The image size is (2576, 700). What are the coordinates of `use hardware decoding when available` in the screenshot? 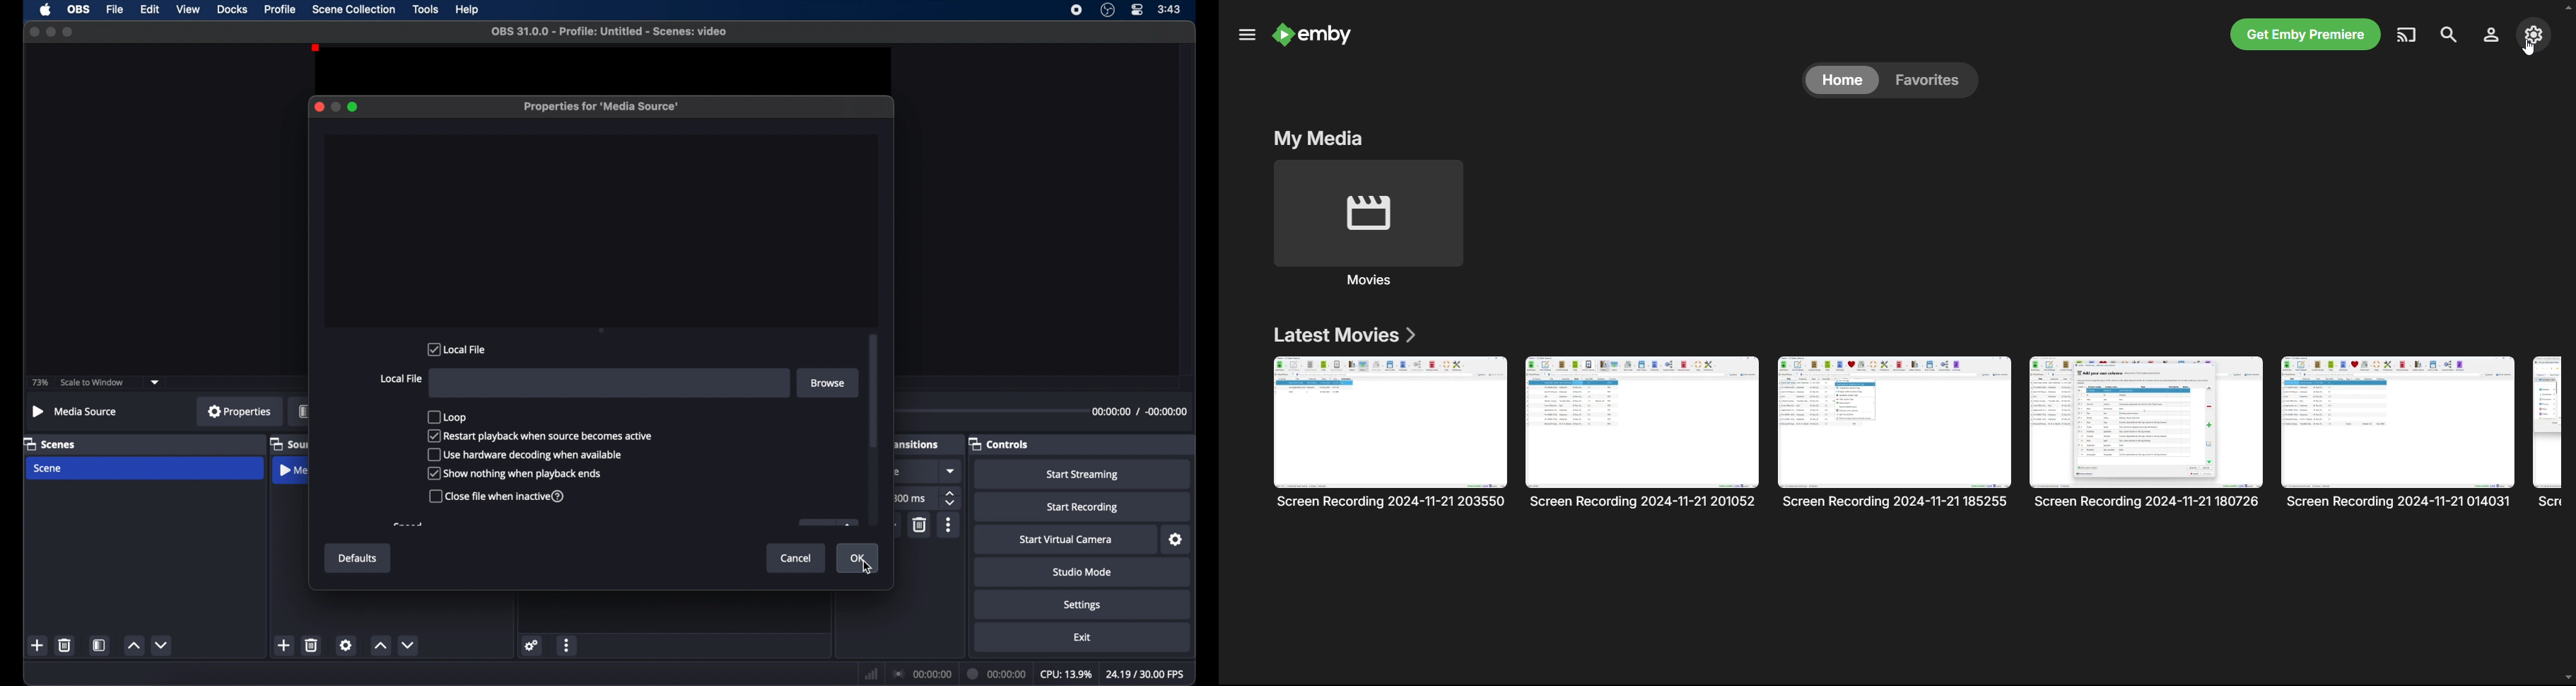 It's located at (523, 455).